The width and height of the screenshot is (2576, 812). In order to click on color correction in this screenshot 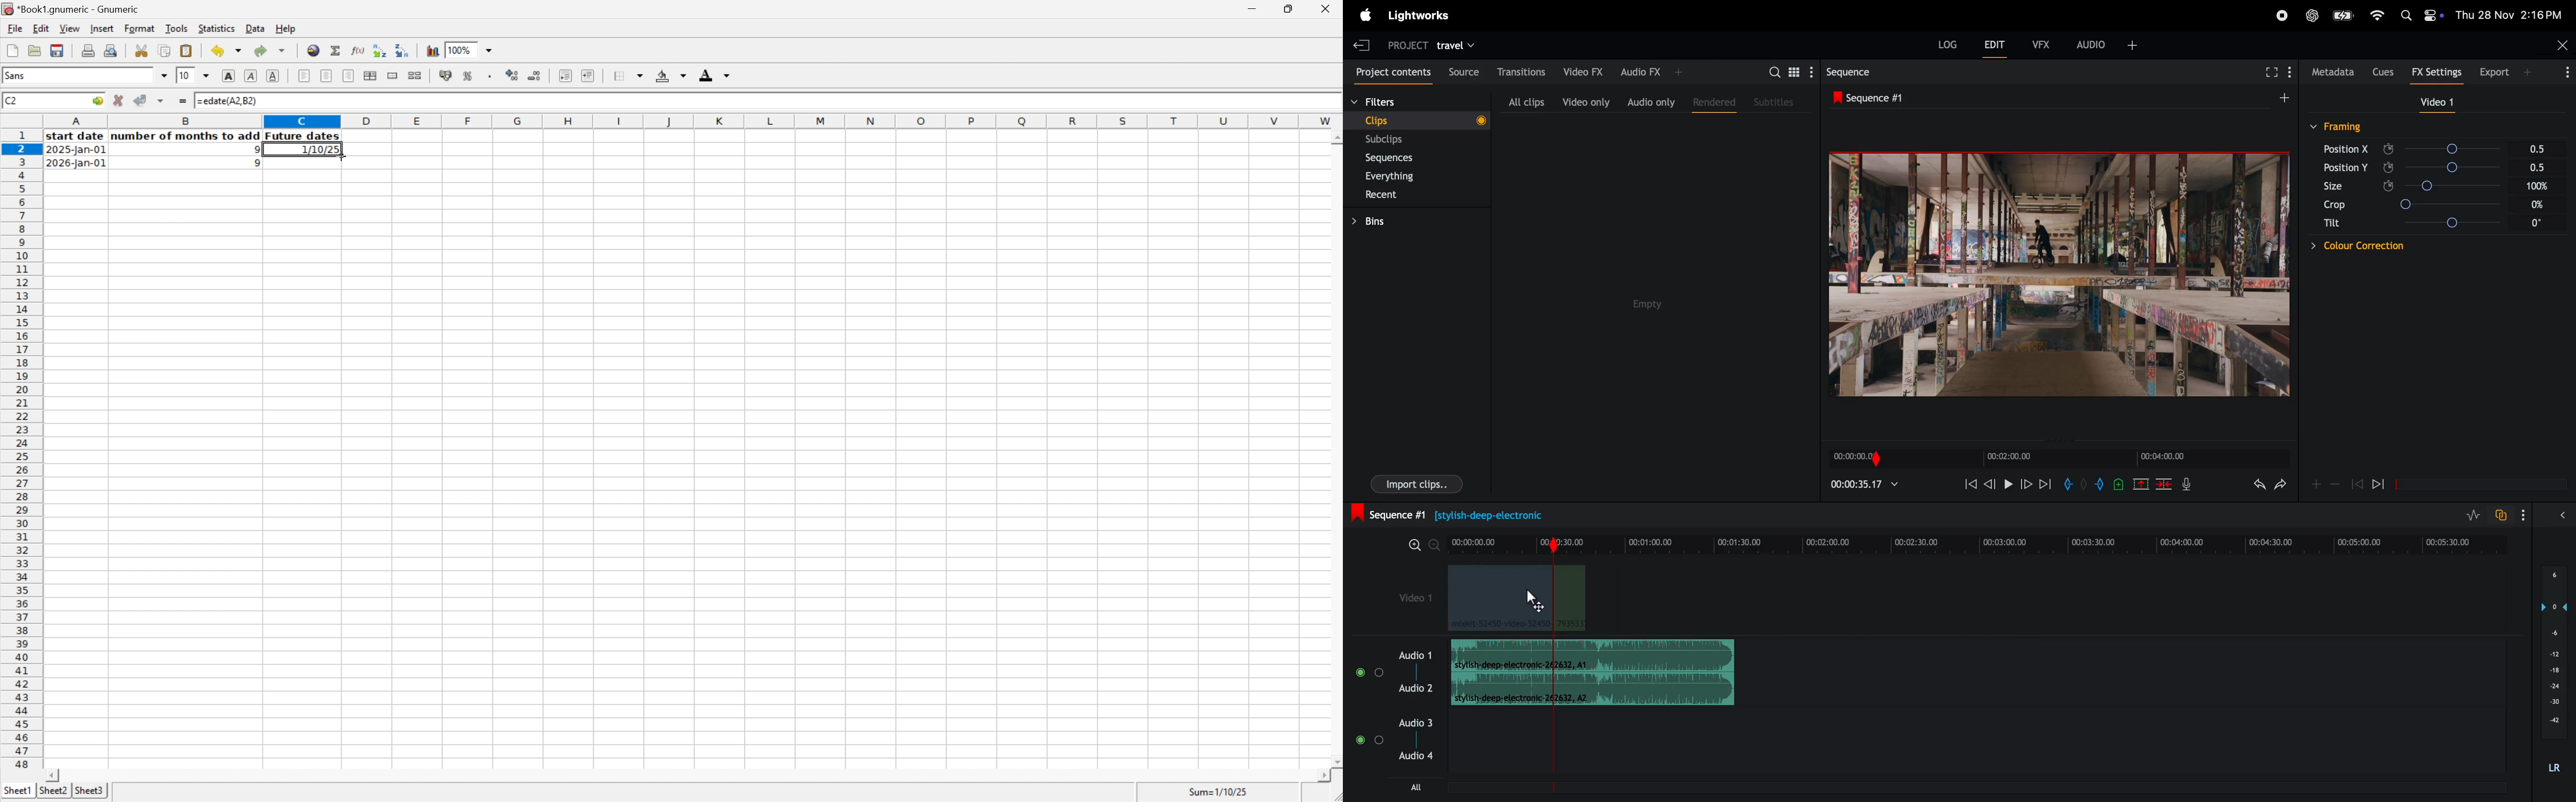, I will do `click(2341, 246)`.